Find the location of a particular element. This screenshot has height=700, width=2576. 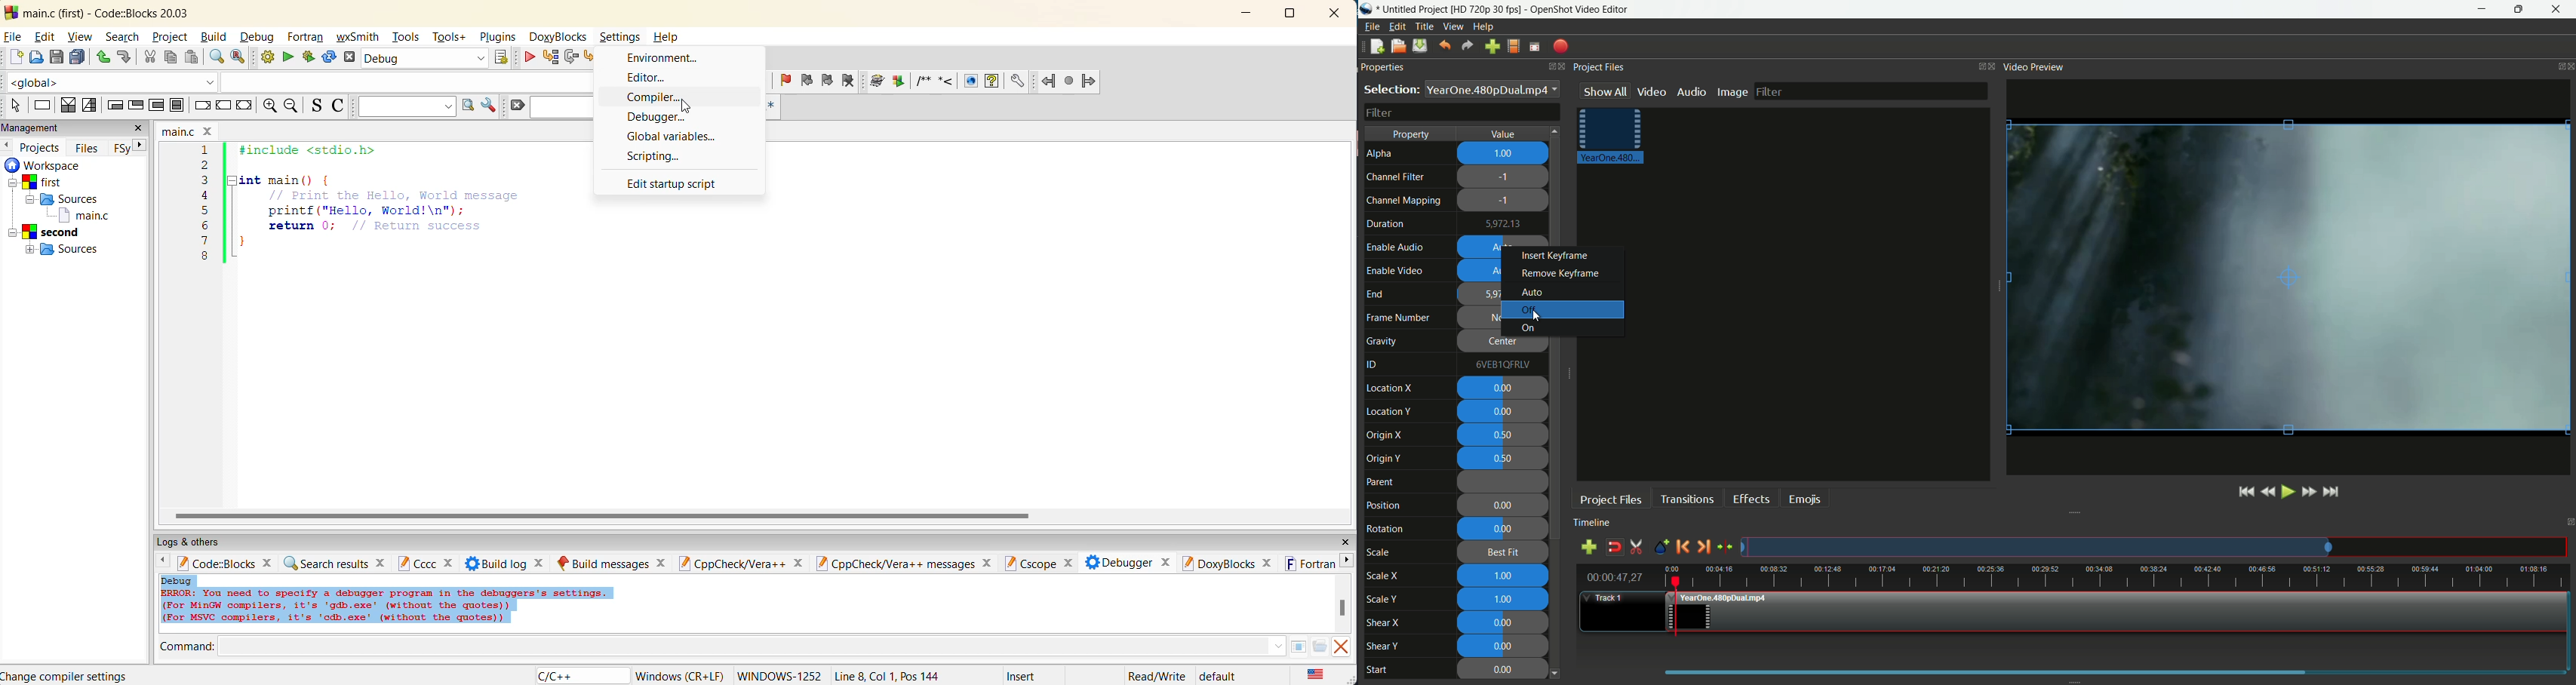

undo is located at coordinates (104, 58).